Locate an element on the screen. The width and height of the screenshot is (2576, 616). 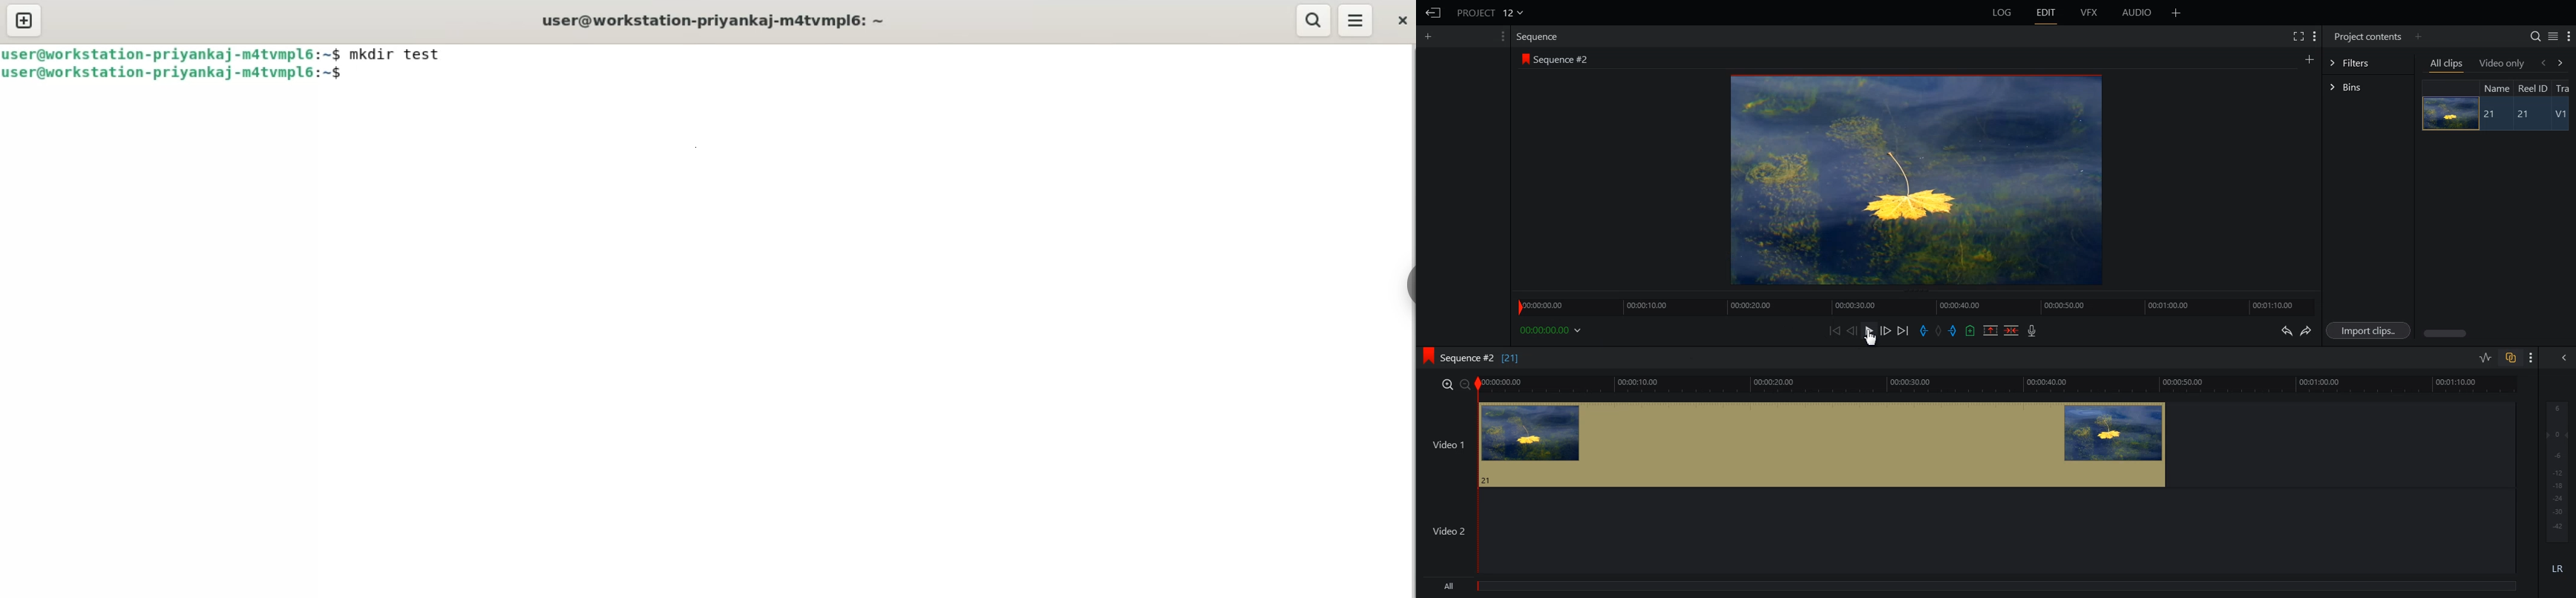
Toggle auto Track sync is located at coordinates (2510, 358).